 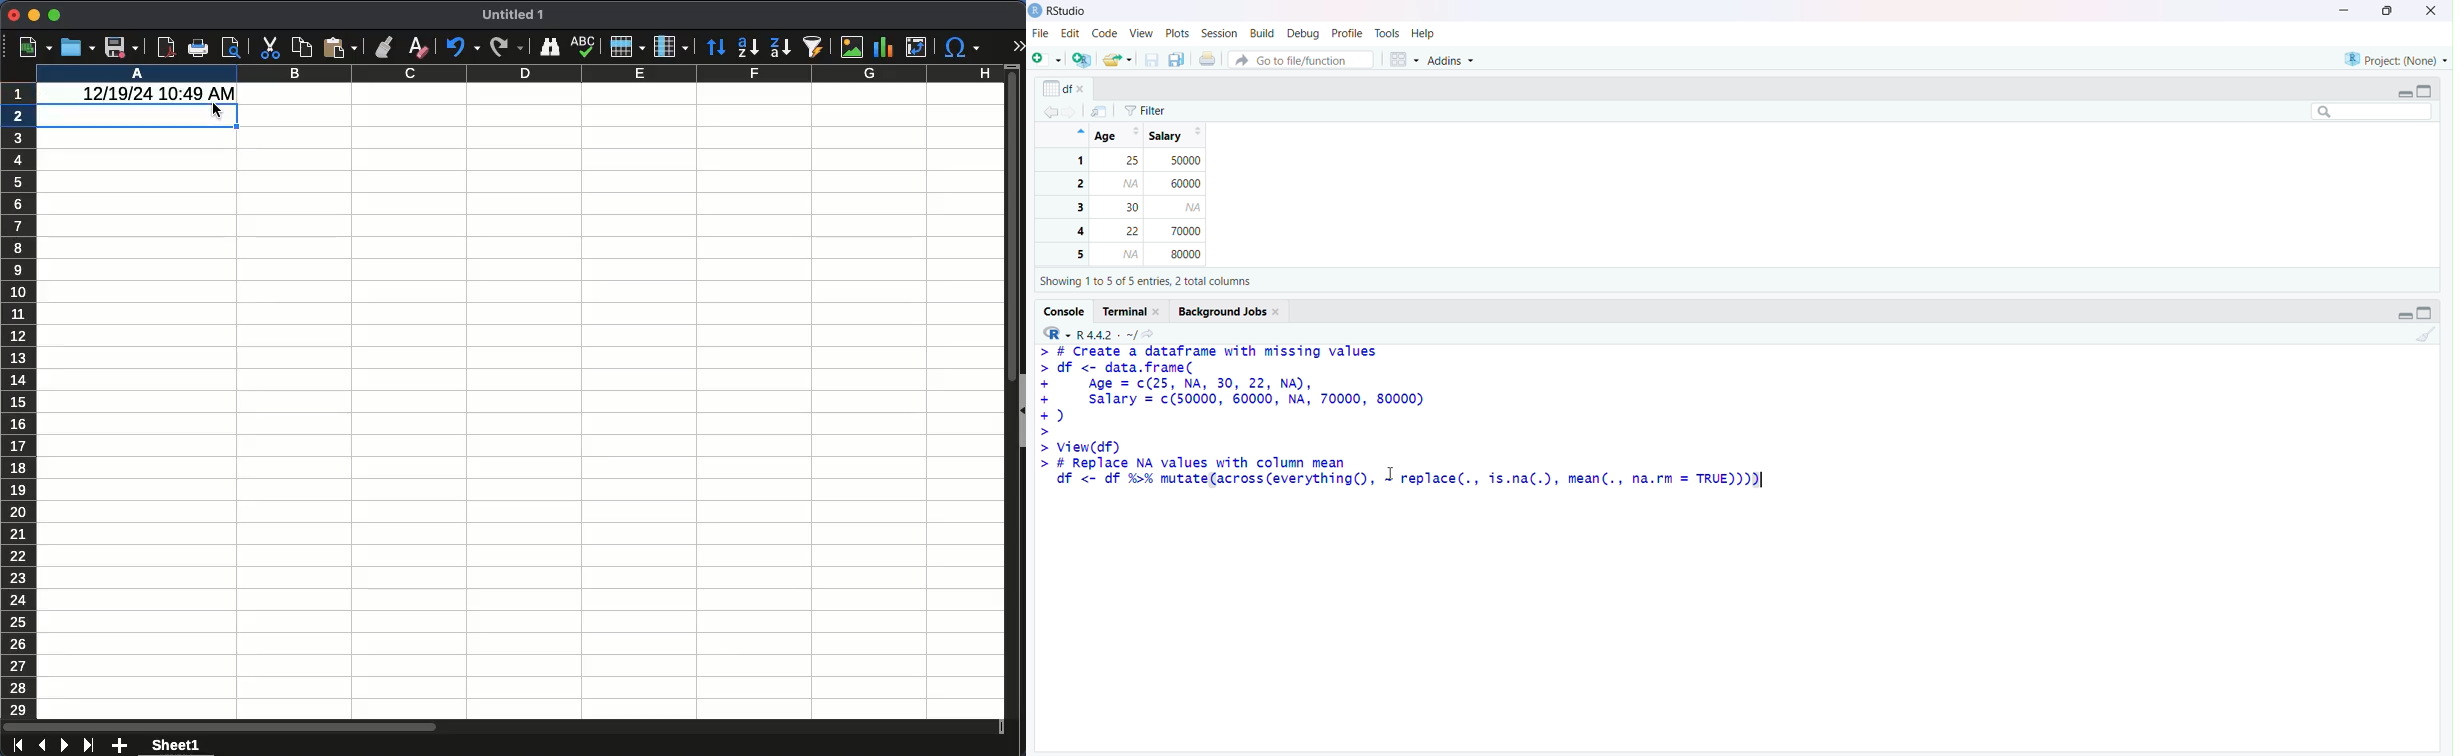 I want to click on Edit, so click(x=1071, y=33).